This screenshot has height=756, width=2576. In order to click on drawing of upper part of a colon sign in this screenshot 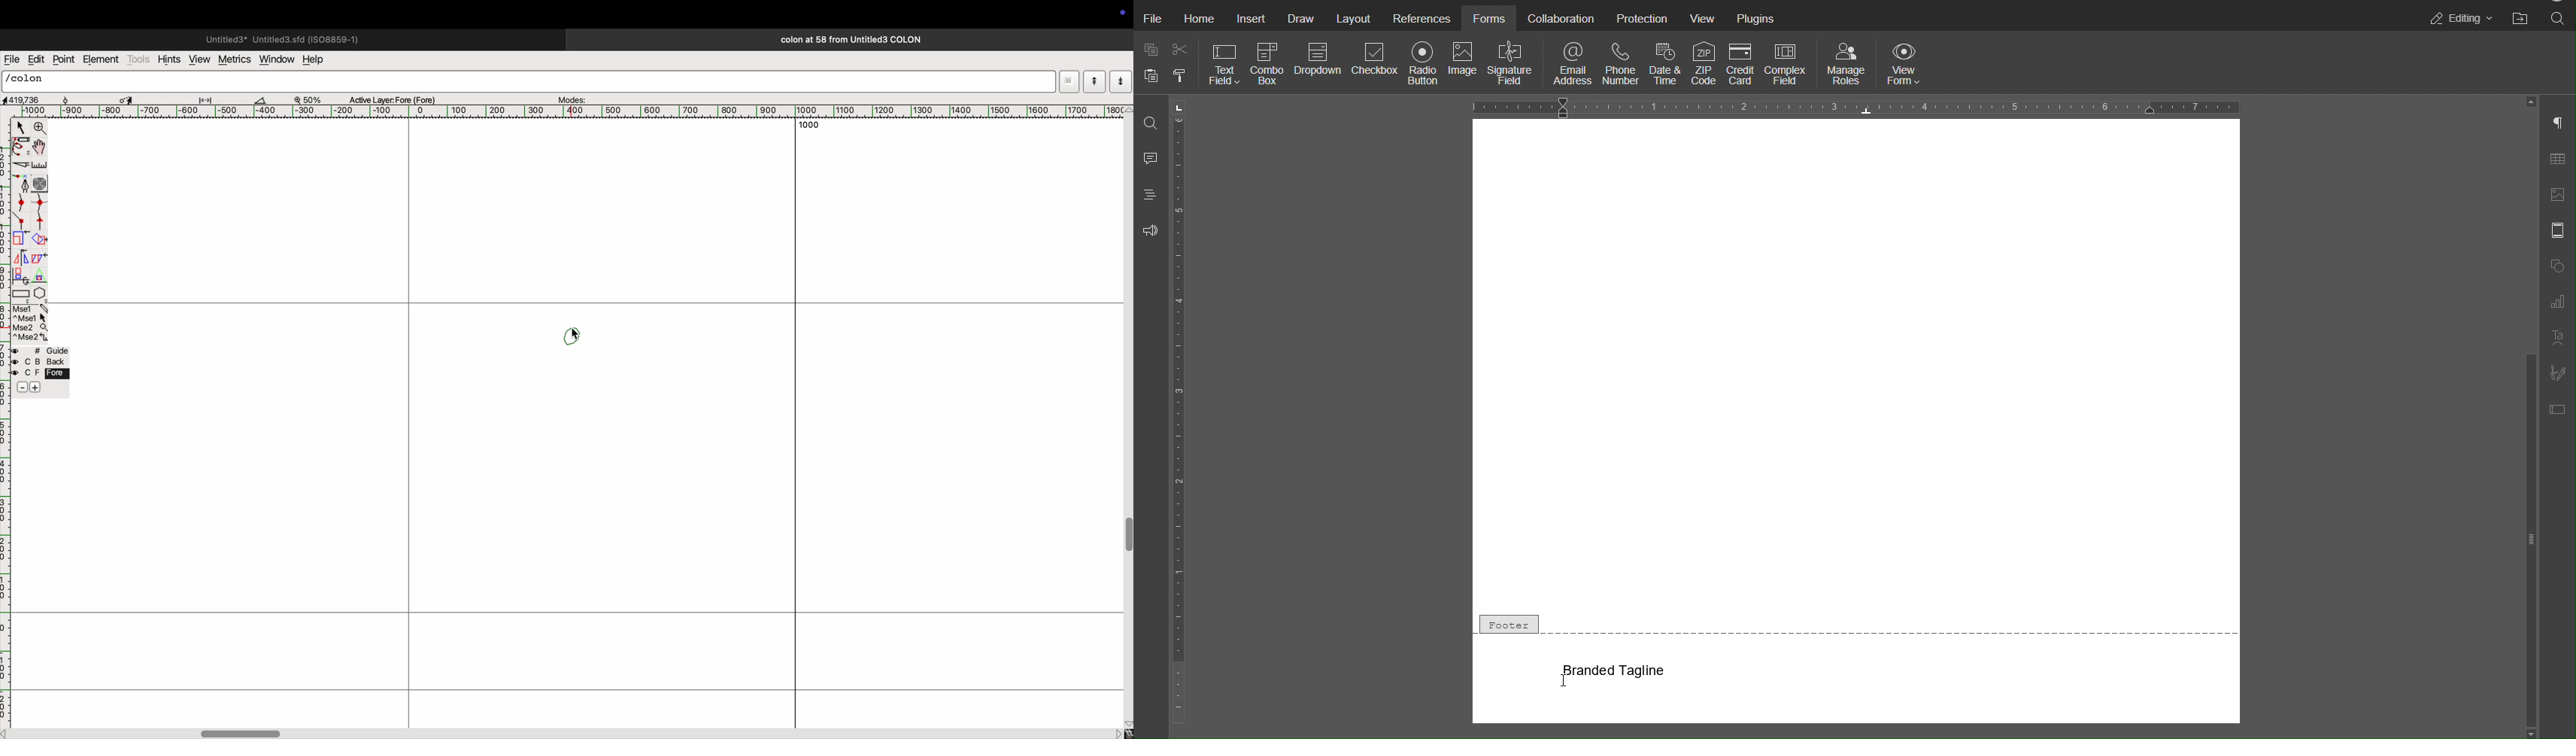, I will do `click(573, 337)`.